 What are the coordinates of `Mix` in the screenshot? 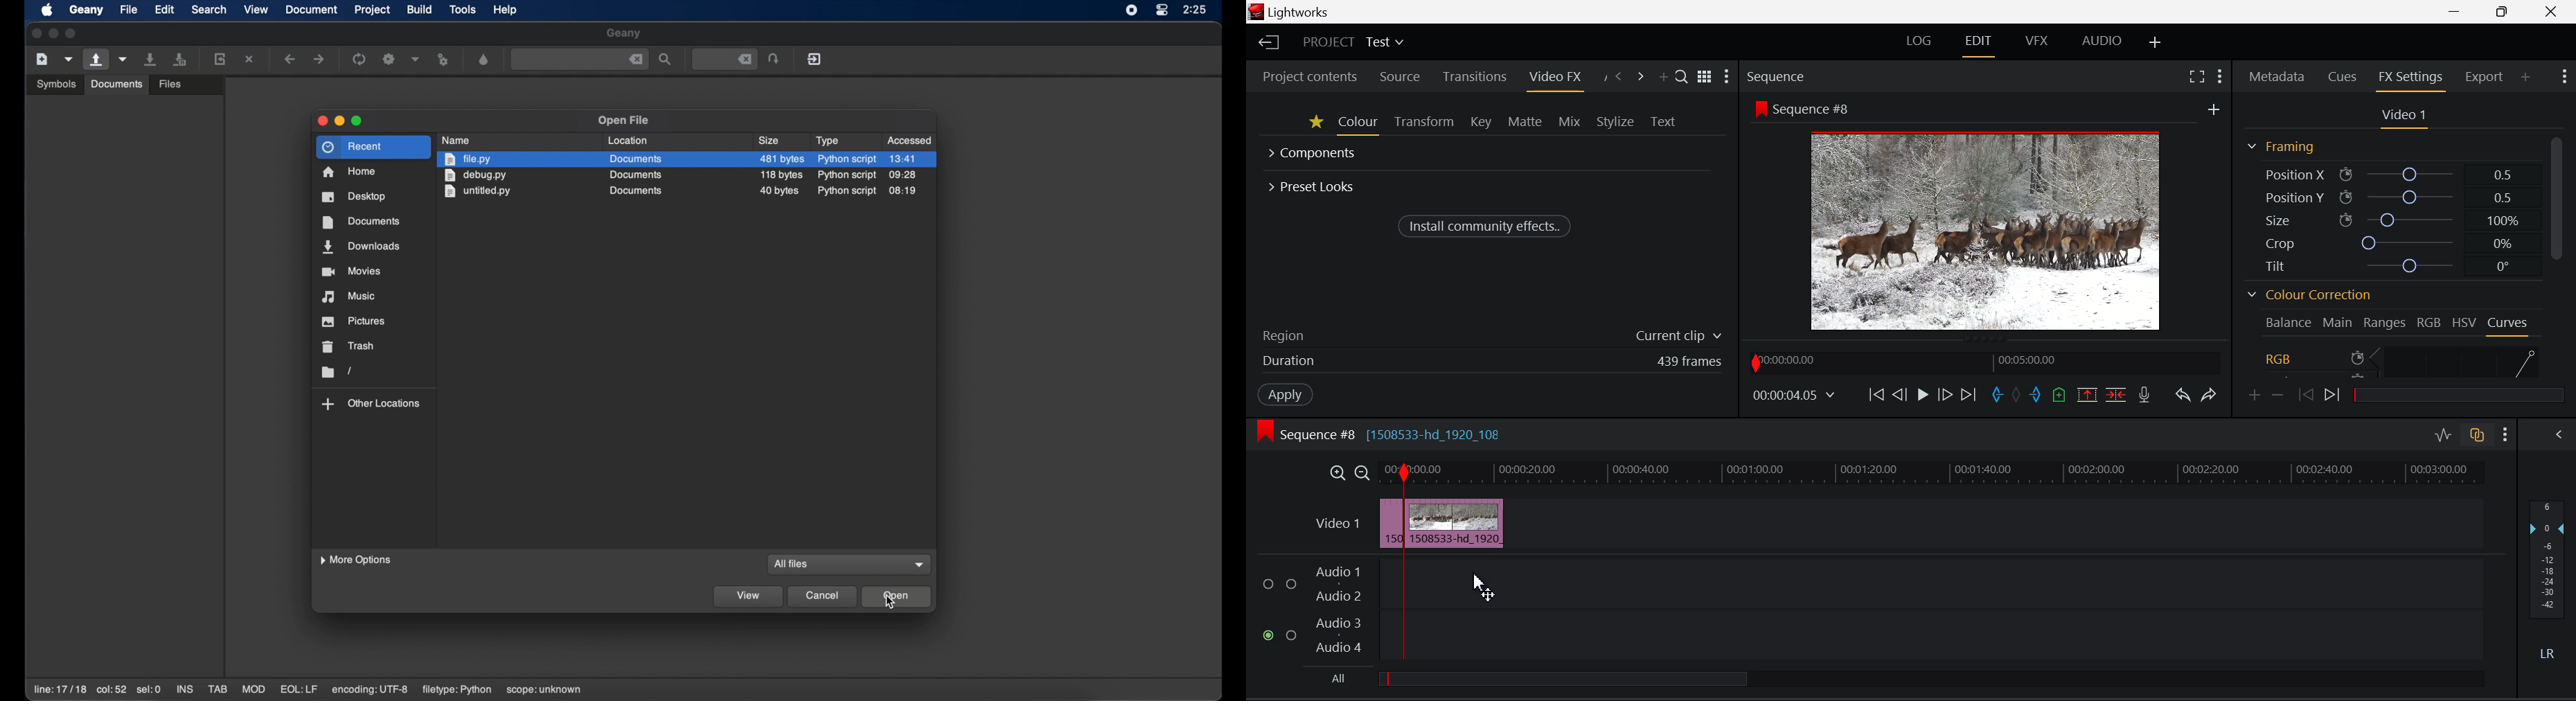 It's located at (1570, 123).